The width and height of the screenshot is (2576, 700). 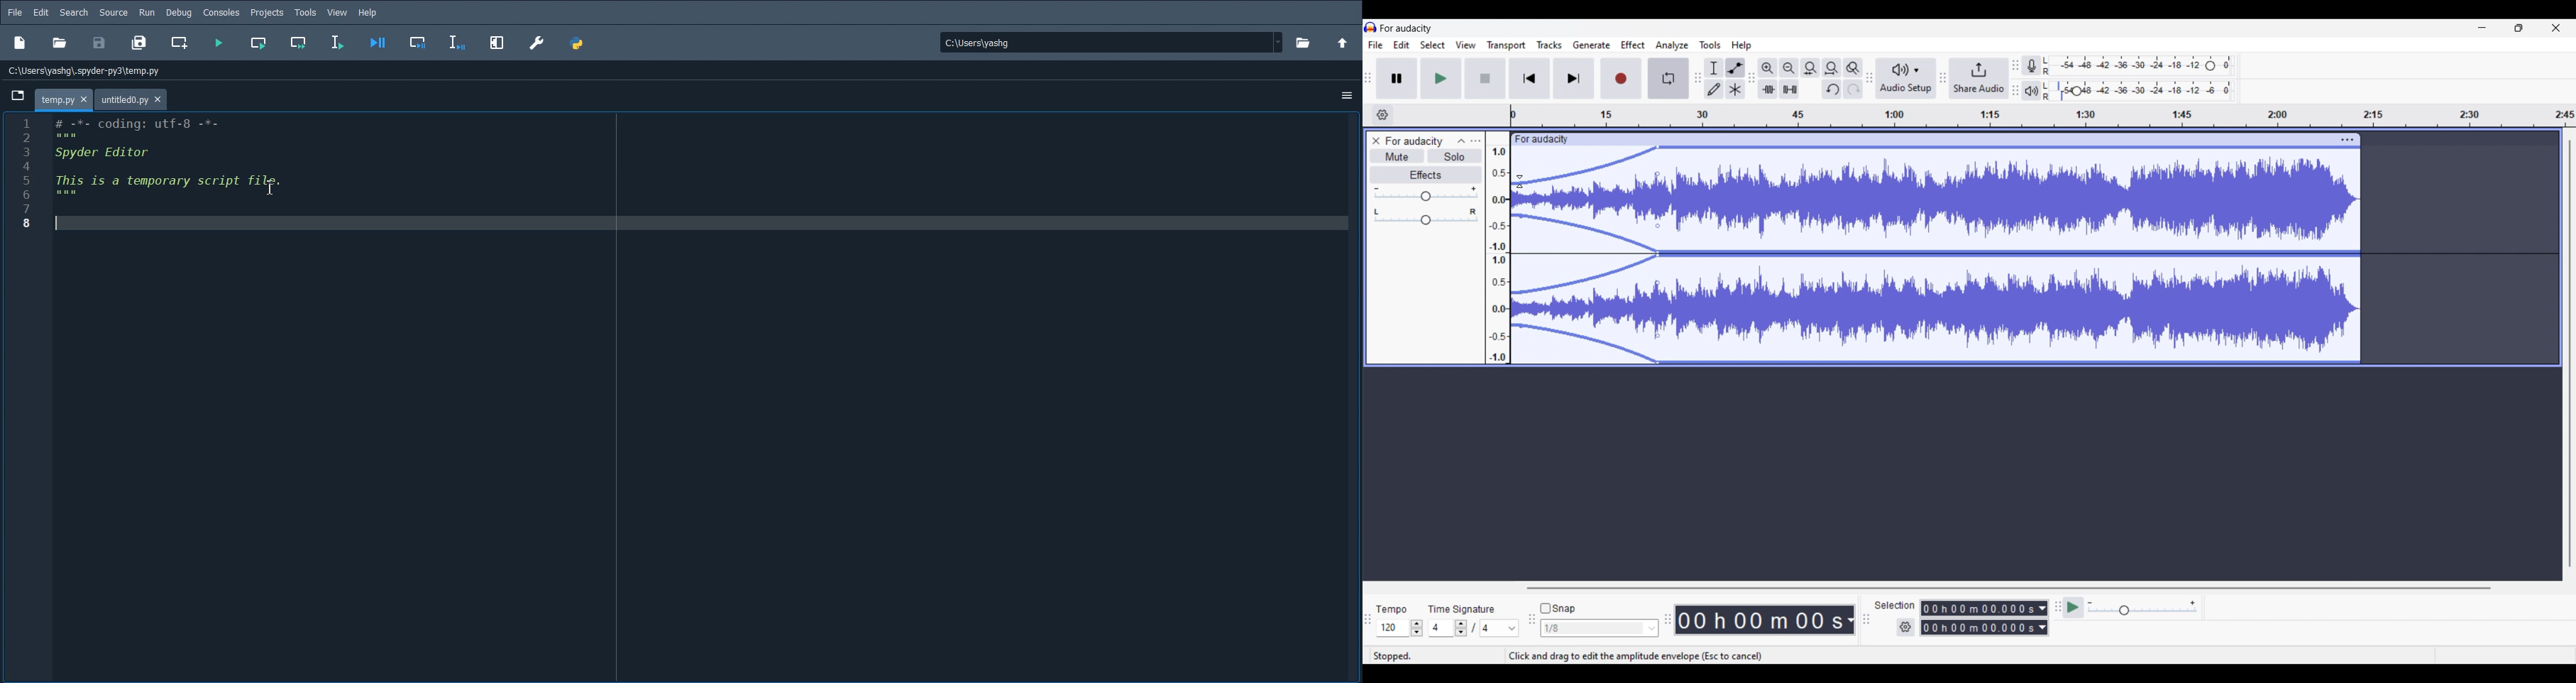 What do you see at coordinates (1304, 41) in the screenshot?
I see `Open file` at bounding box center [1304, 41].